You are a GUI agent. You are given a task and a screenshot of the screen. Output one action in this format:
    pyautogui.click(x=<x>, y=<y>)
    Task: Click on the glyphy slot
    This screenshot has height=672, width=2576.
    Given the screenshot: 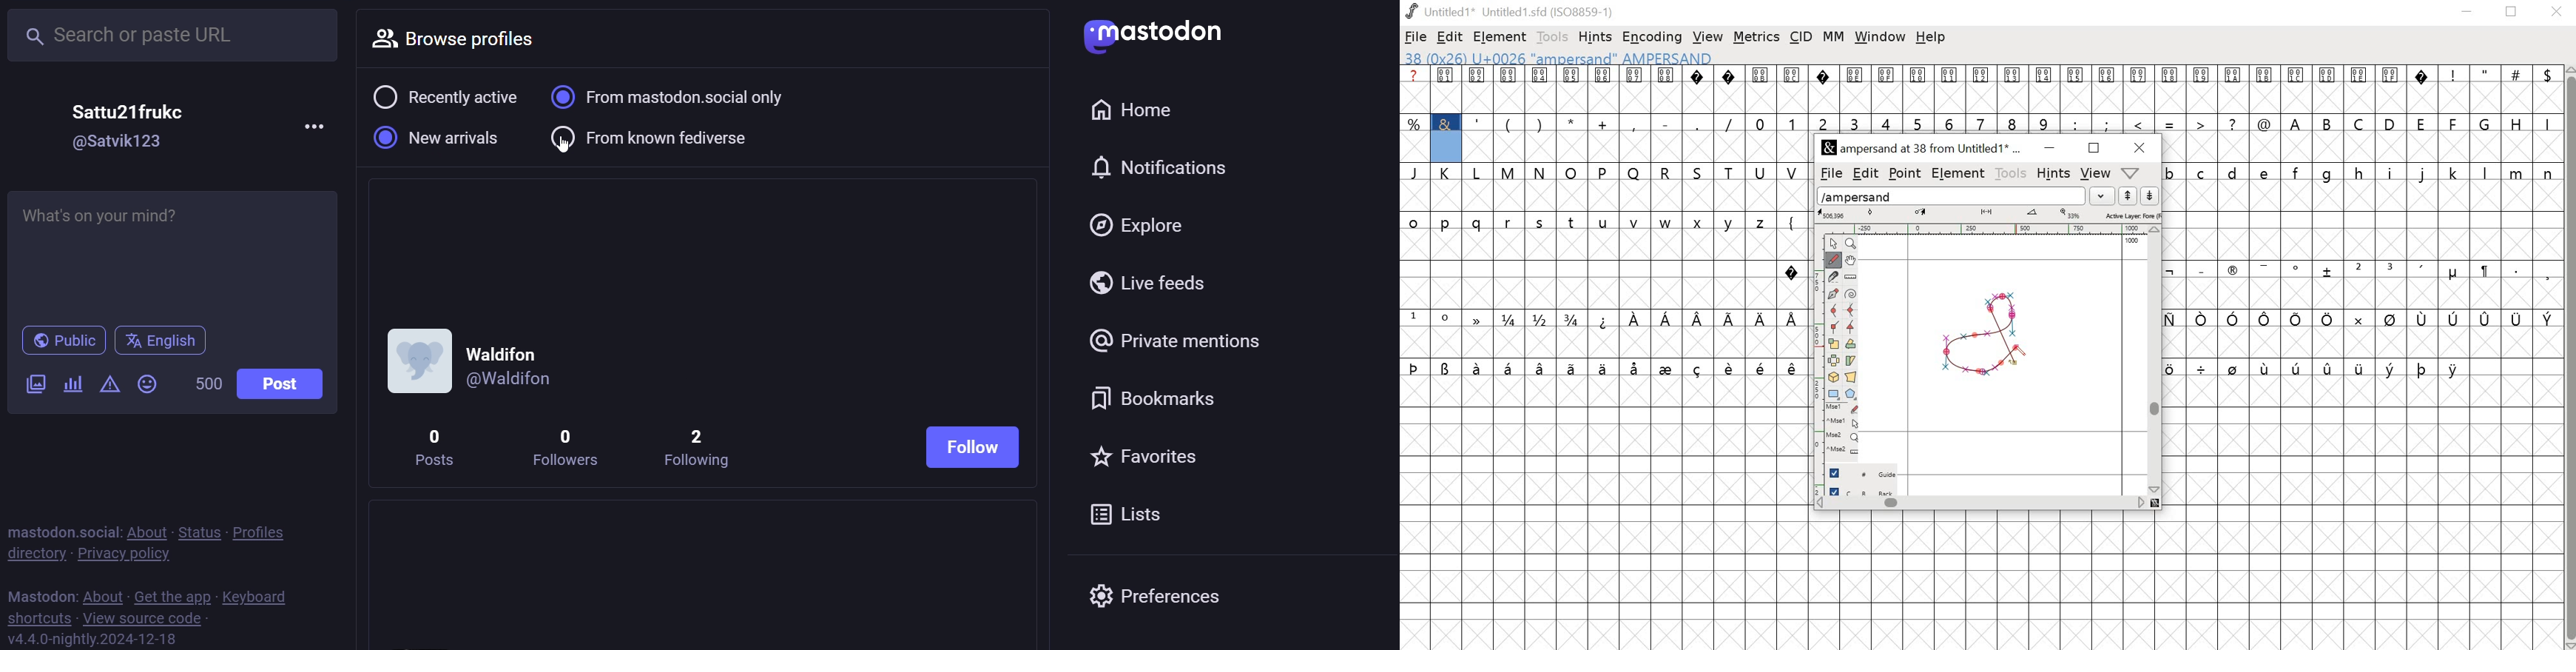 What is the action you would take?
    pyautogui.click(x=1447, y=147)
    